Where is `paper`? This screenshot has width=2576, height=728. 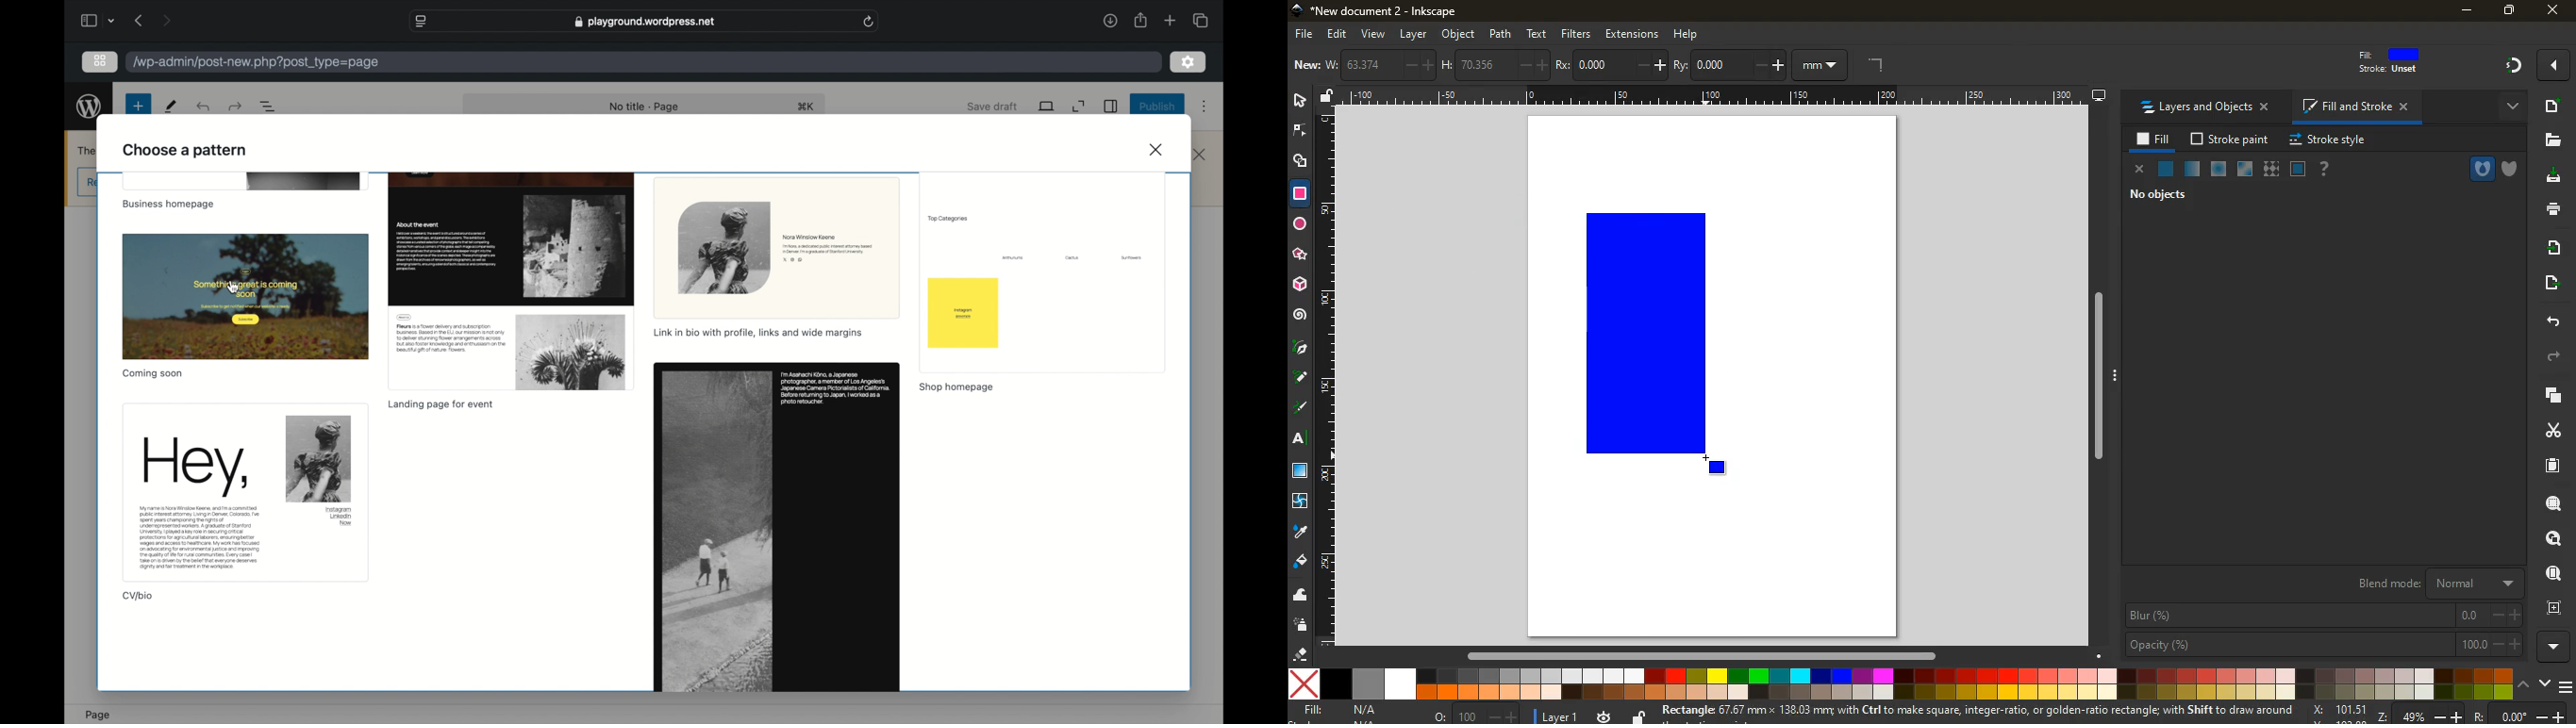 paper is located at coordinates (2548, 466).